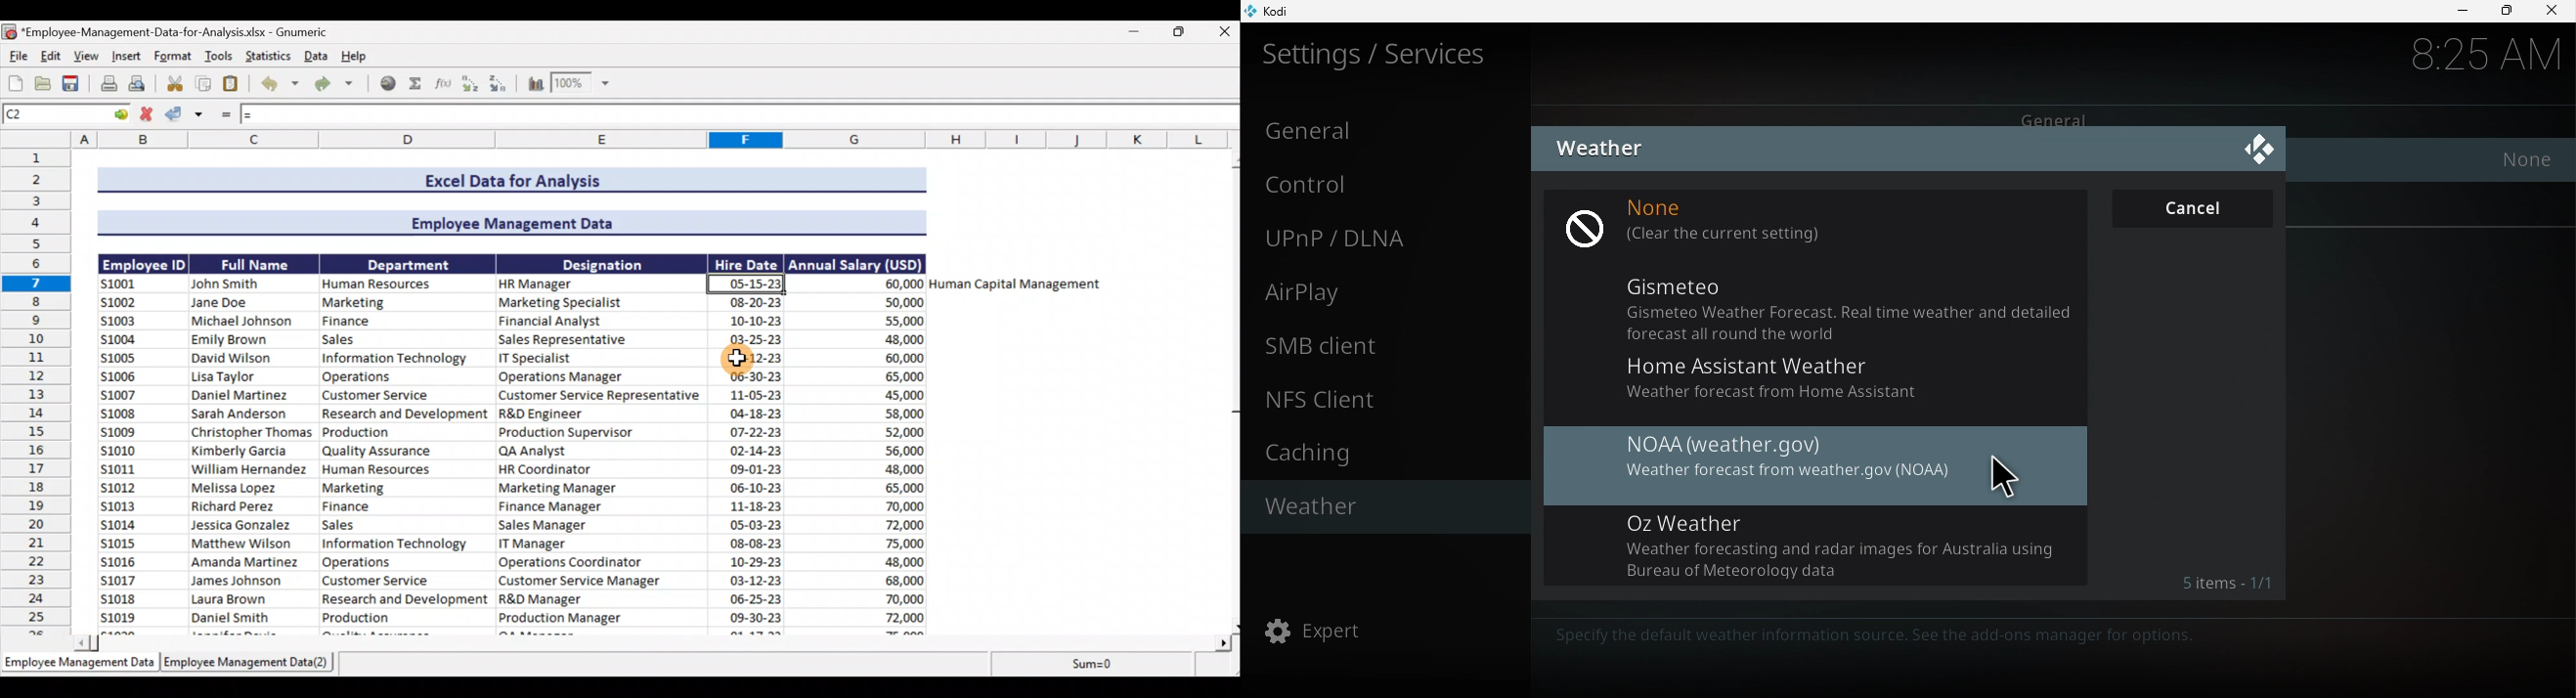 This screenshot has height=700, width=2576. I want to click on sum=0, so click(1098, 666).